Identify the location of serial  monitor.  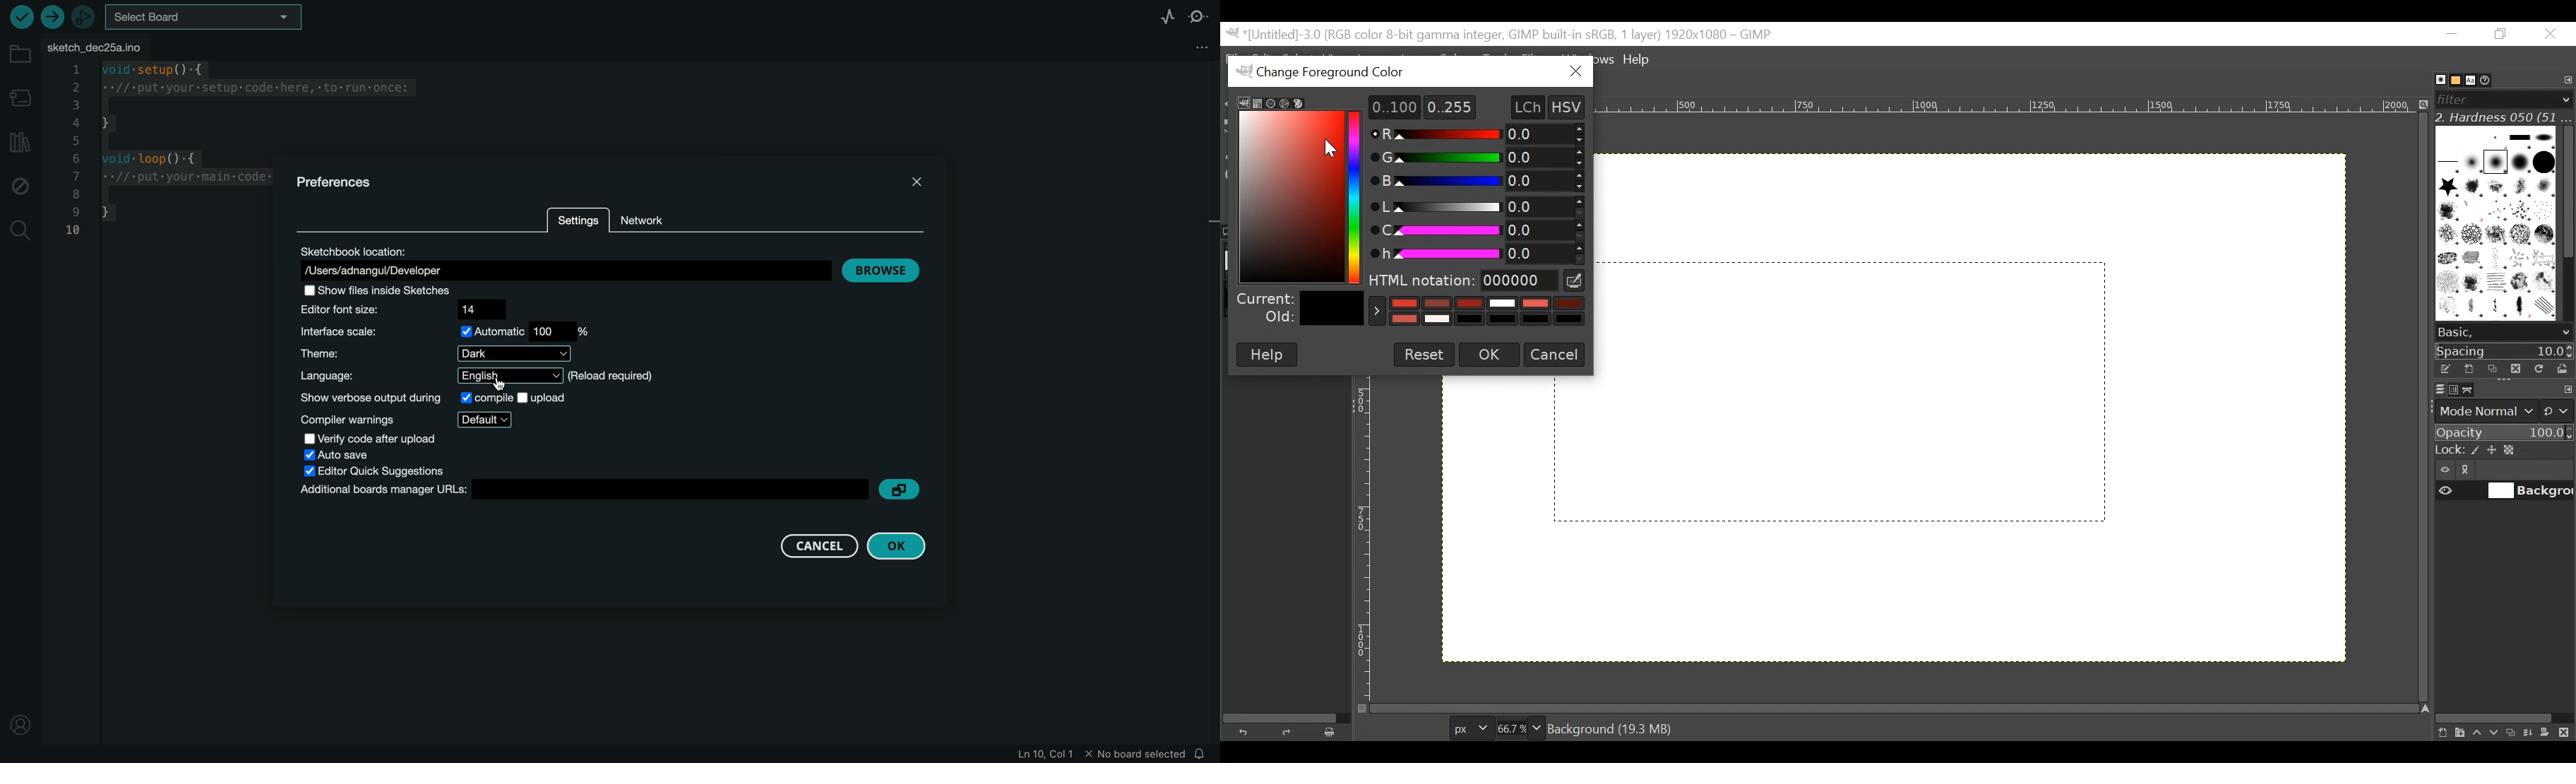
(1198, 17).